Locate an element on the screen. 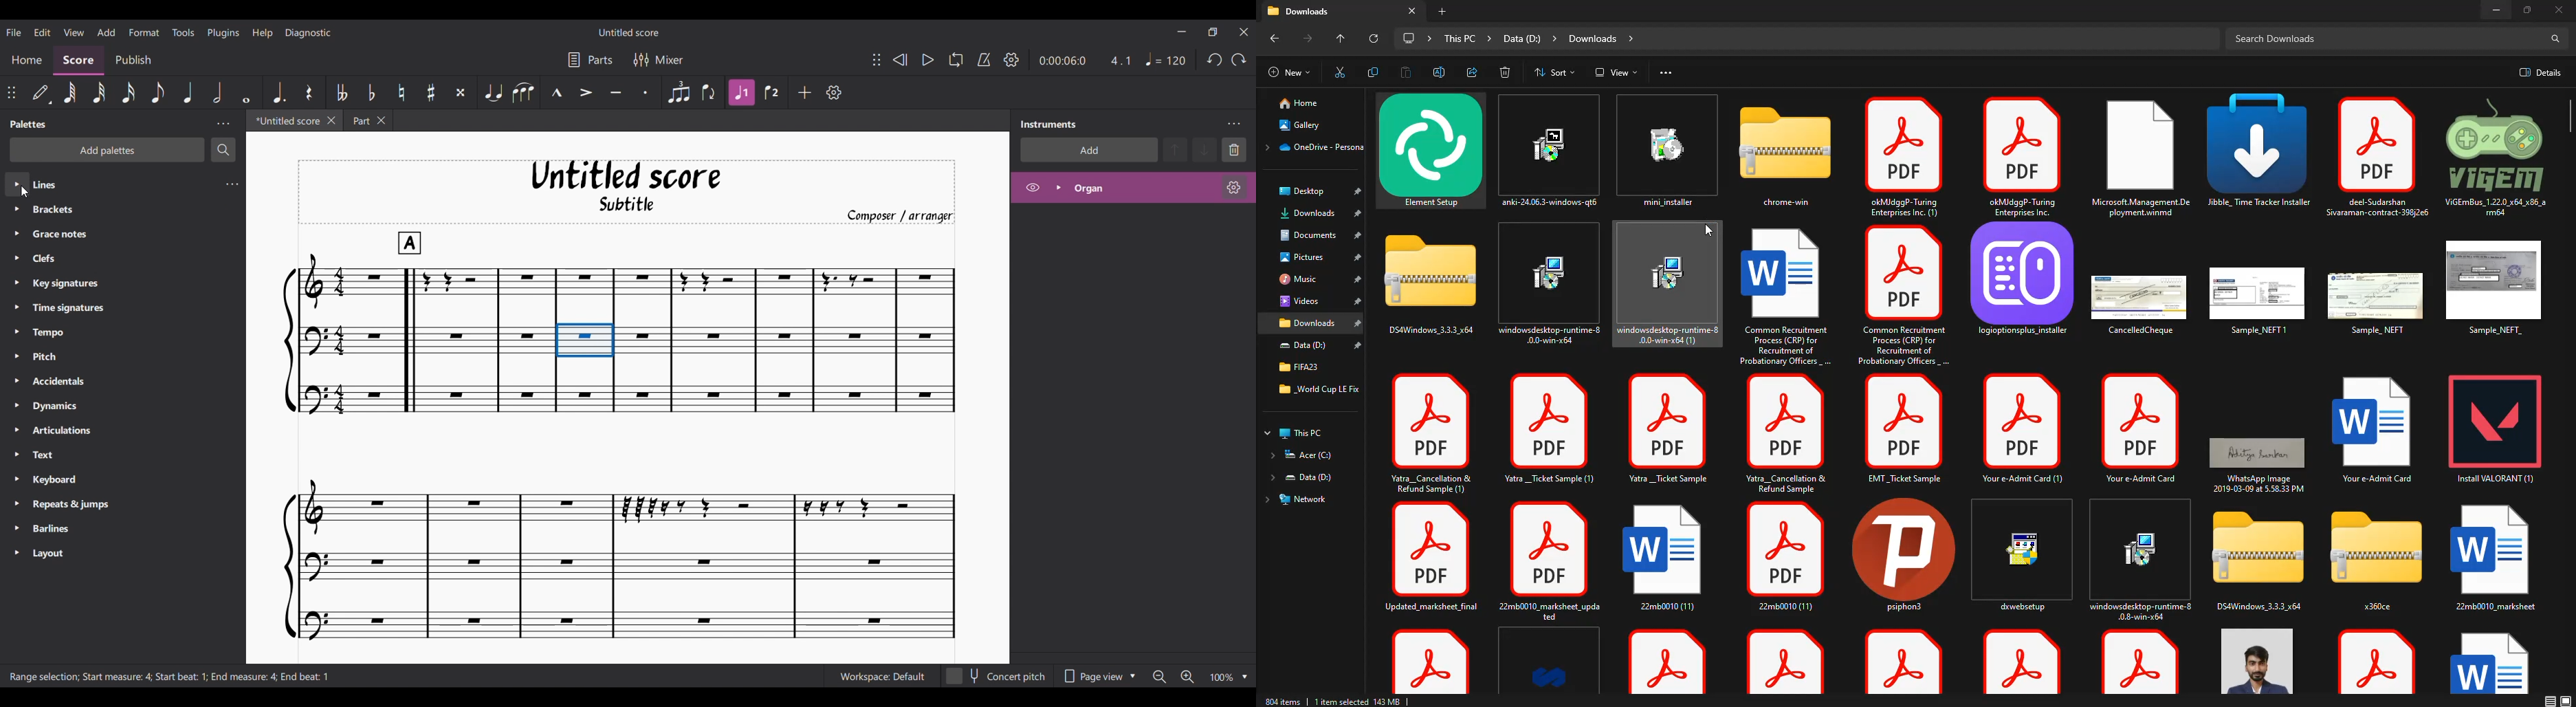 This screenshot has width=2576, height=728. View menu is located at coordinates (74, 31).